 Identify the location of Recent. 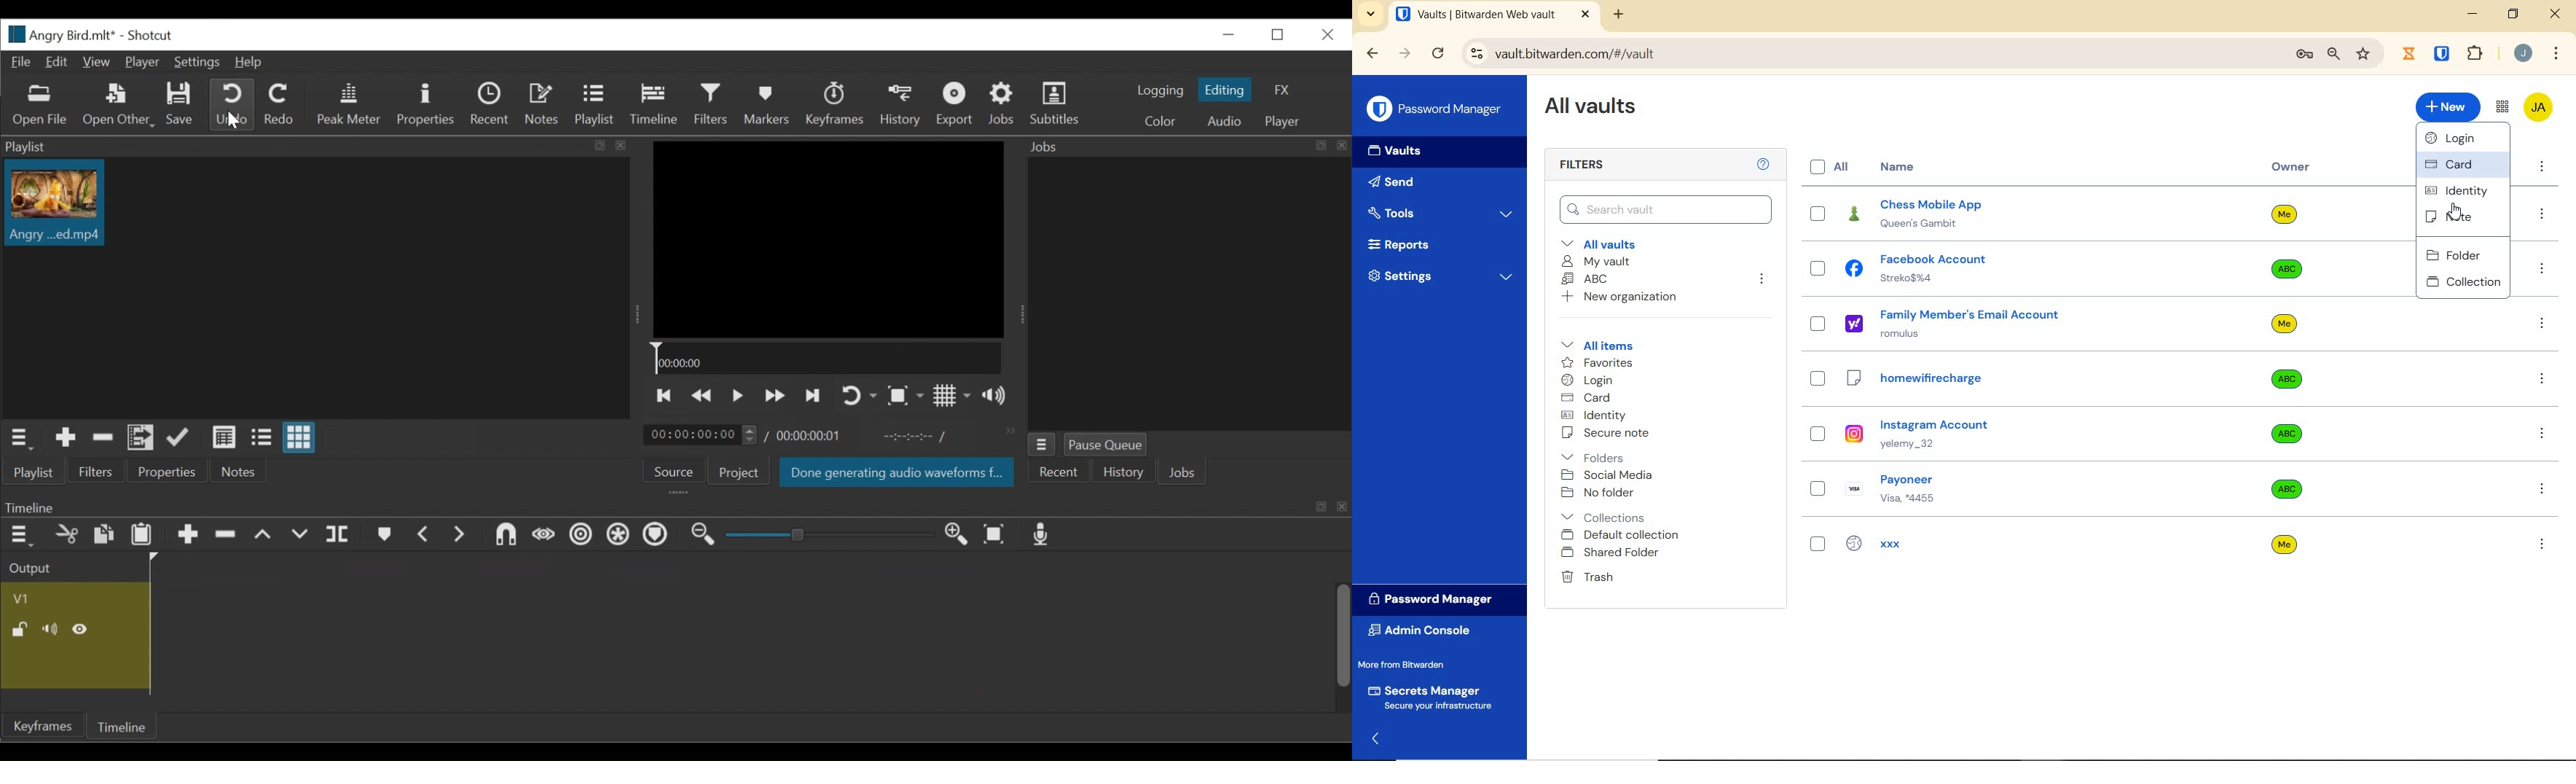
(1059, 471).